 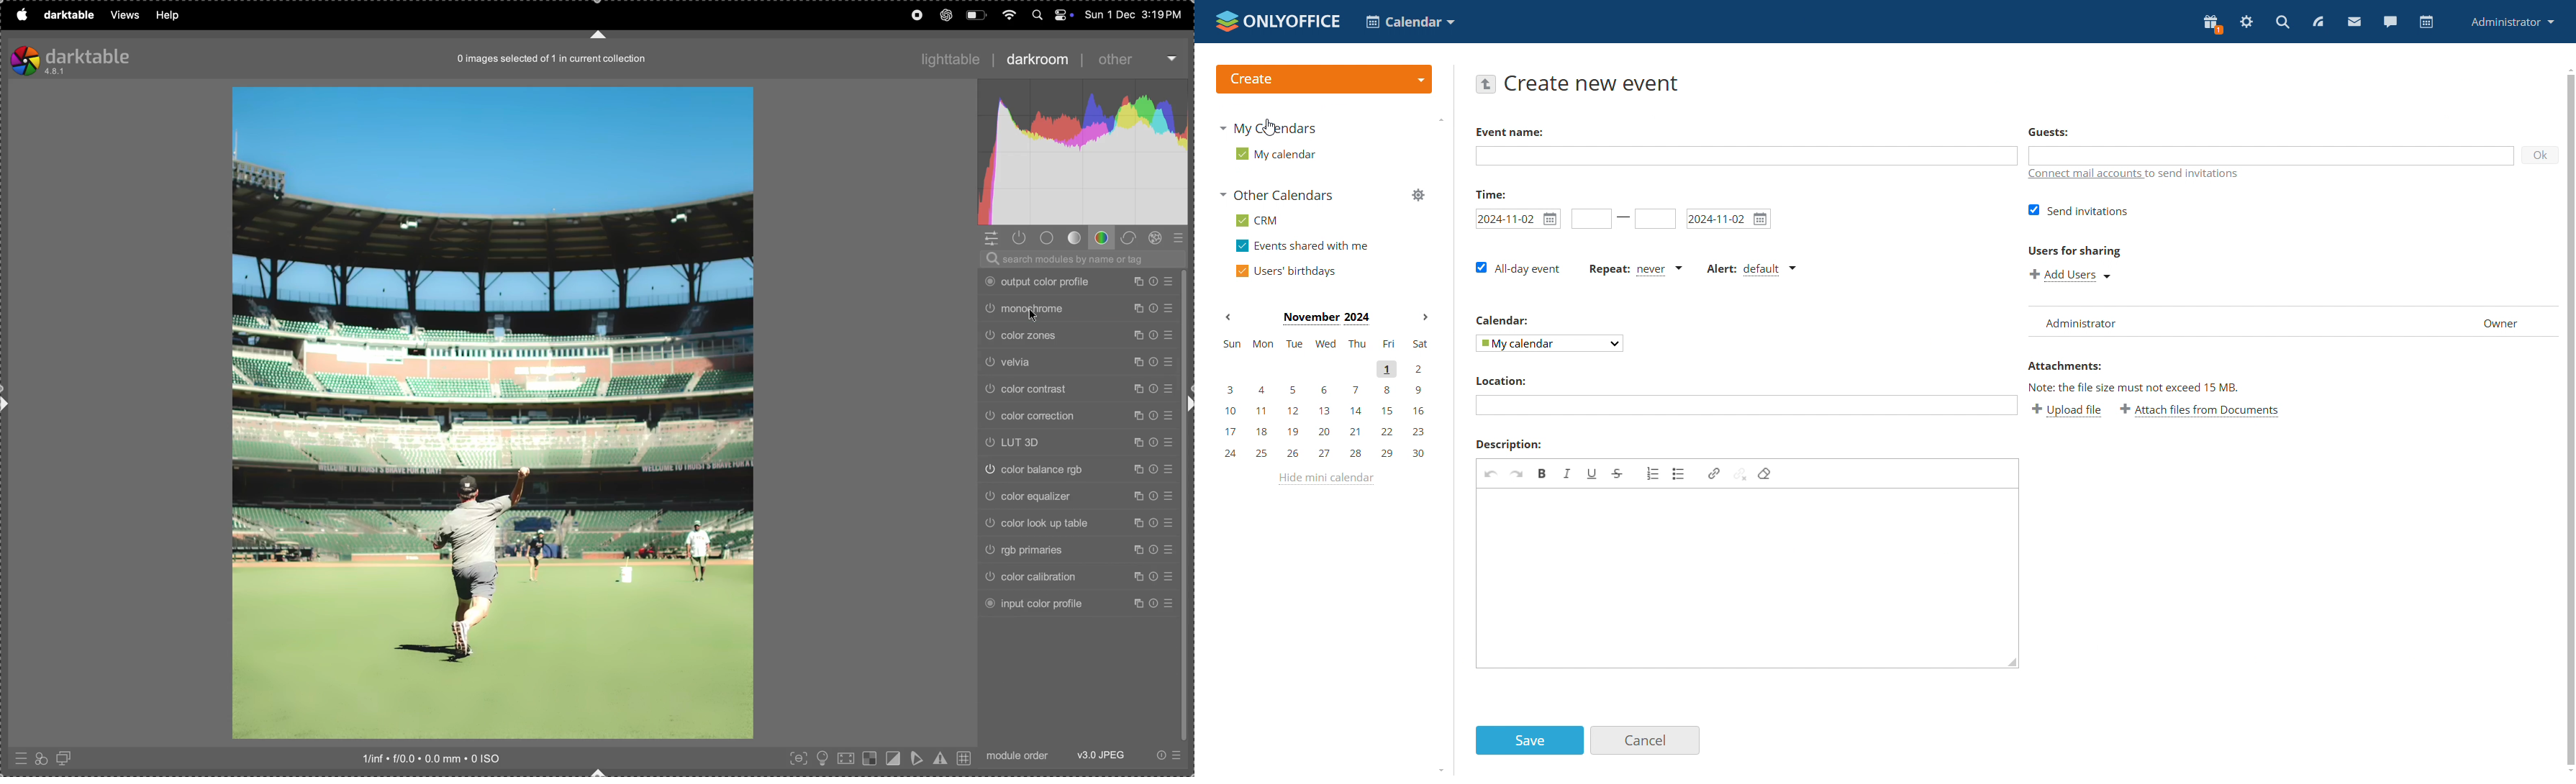 What do you see at coordinates (1080, 361) in the screenshot?
I see `velvia` at bounding box center [1080, 361].